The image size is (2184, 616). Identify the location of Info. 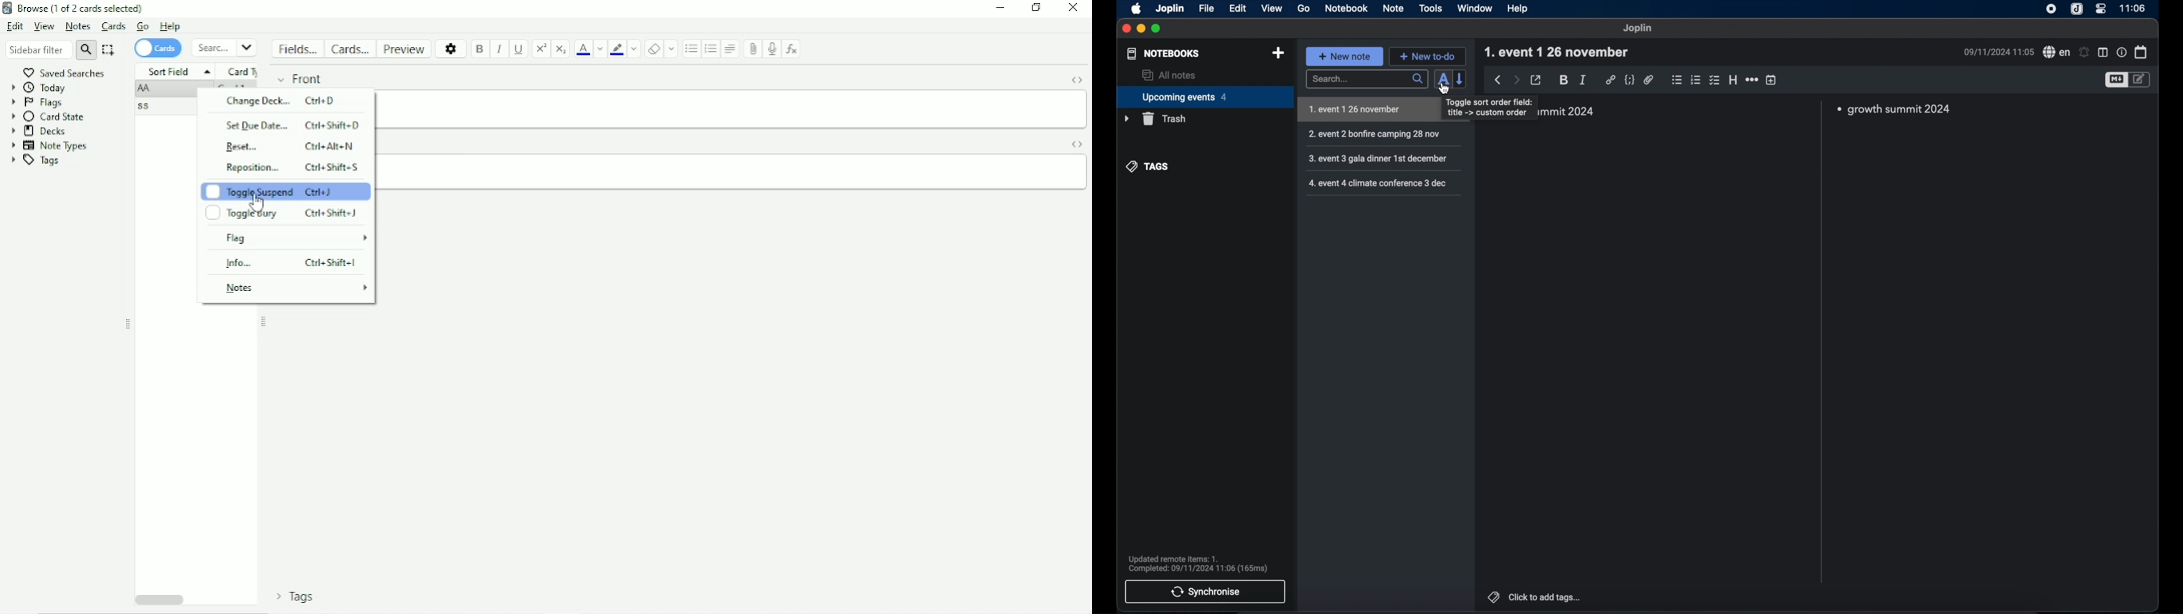
(293, 262).